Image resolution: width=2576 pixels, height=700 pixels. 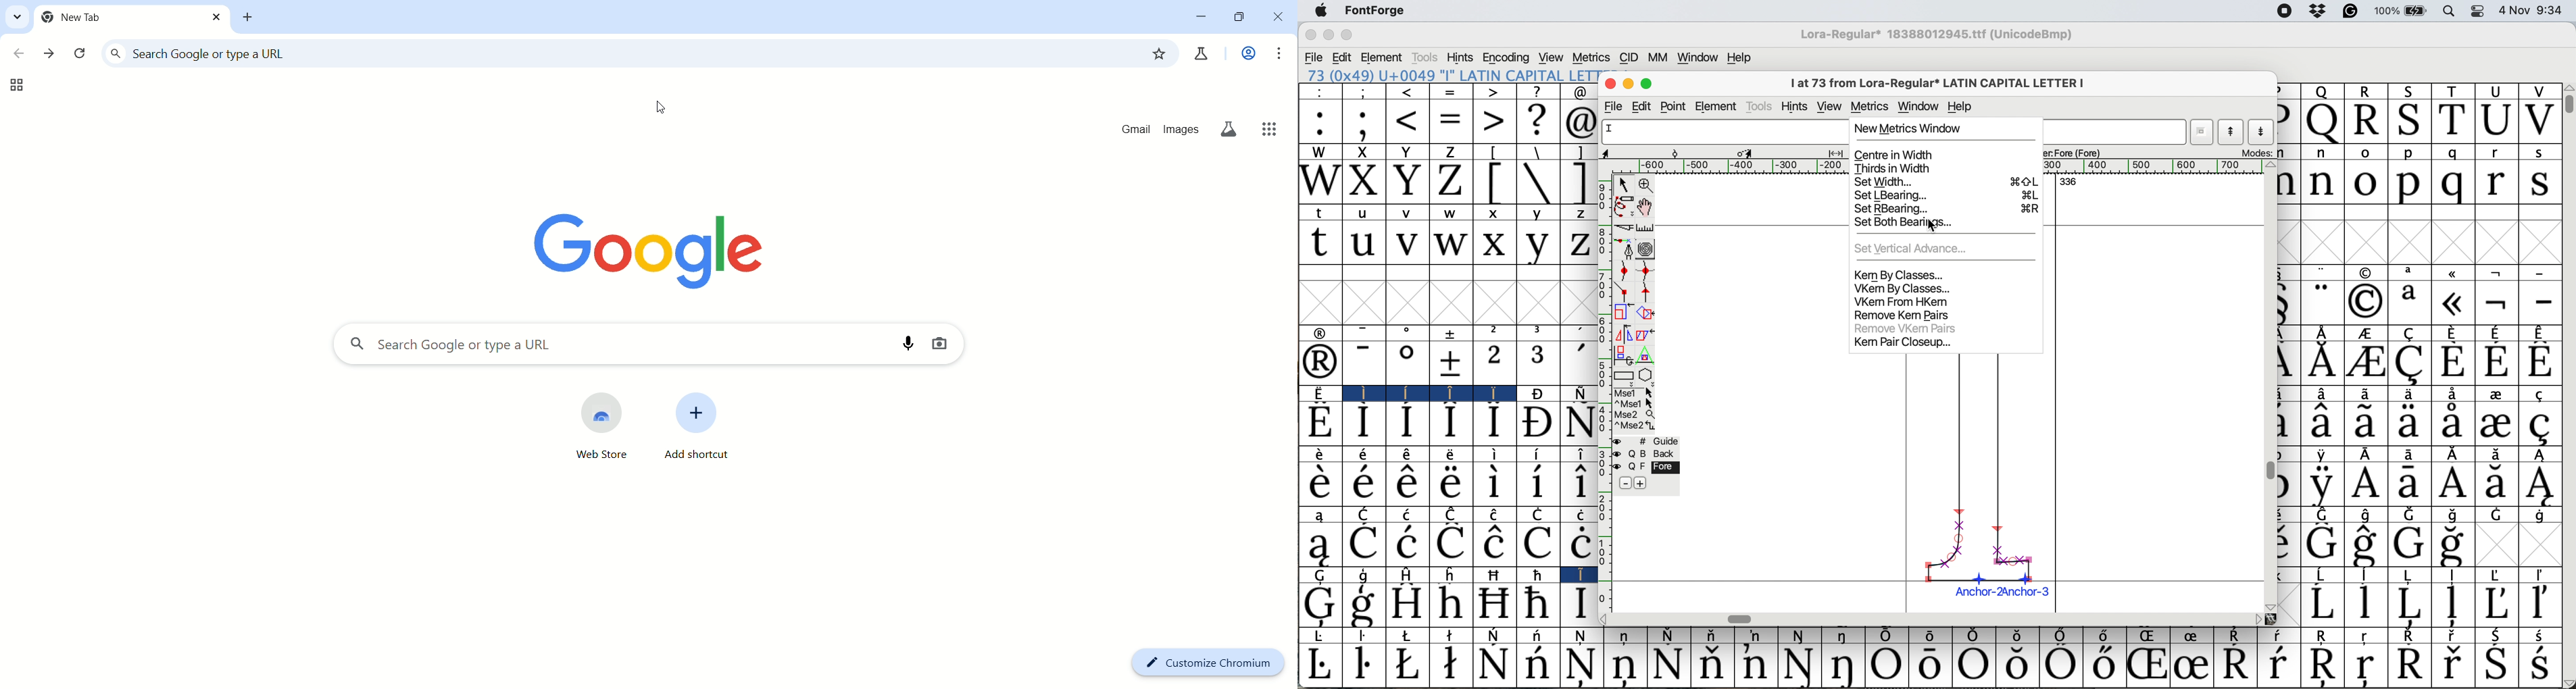 I want to click on ;, so click(x=1364, y=124).